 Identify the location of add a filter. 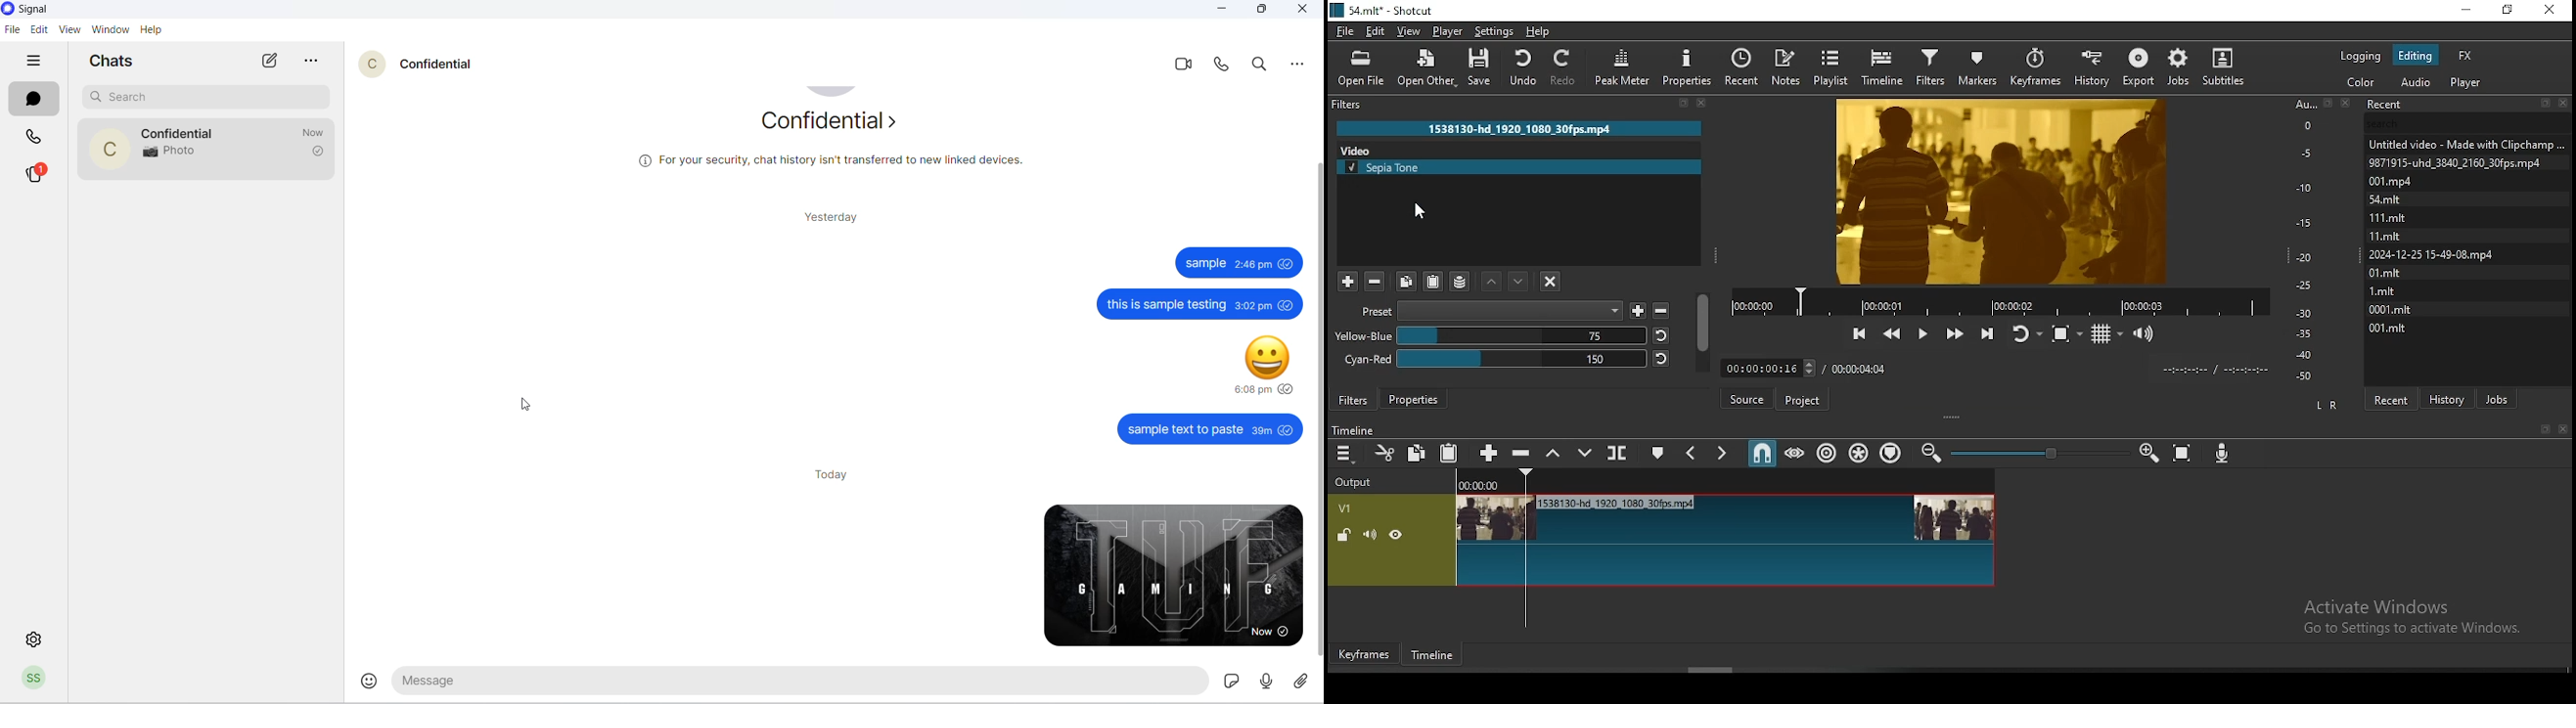
(1346, 282).